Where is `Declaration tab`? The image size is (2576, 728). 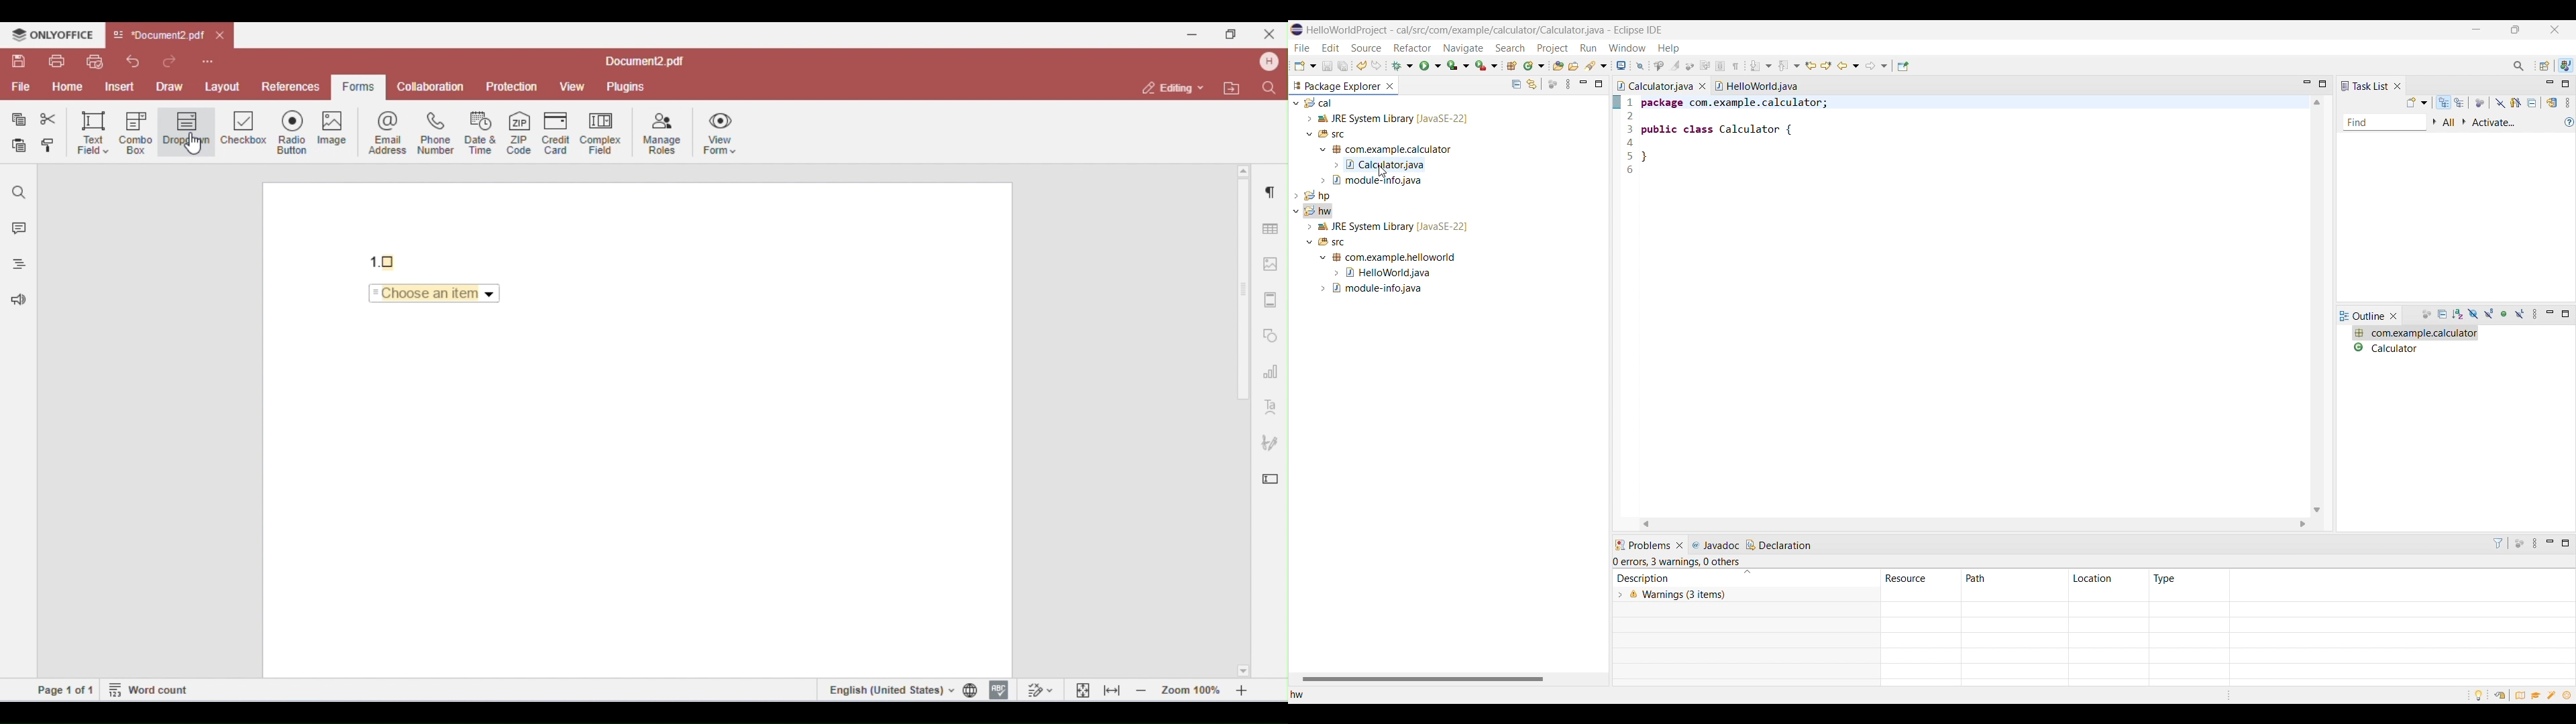 Declaration tab is located at coordinates (1780, 545).